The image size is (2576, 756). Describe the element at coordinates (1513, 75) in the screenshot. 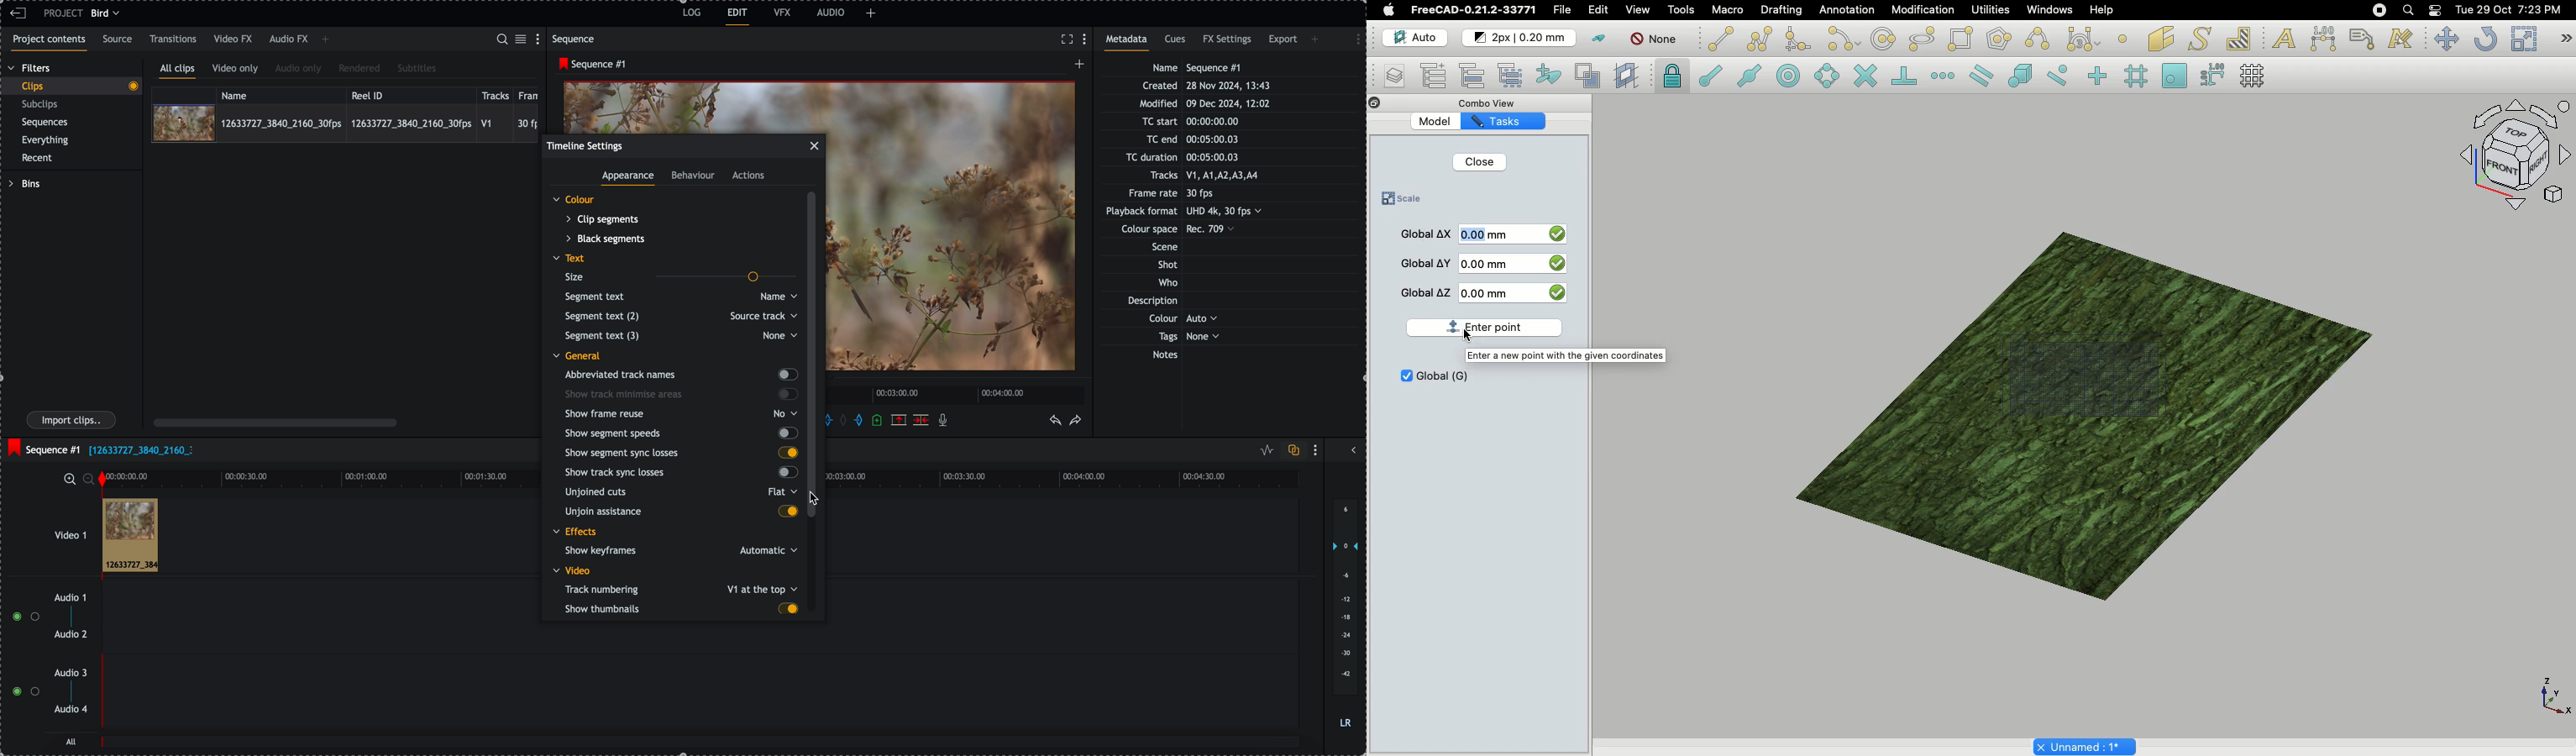

I see `Select group` at that location.